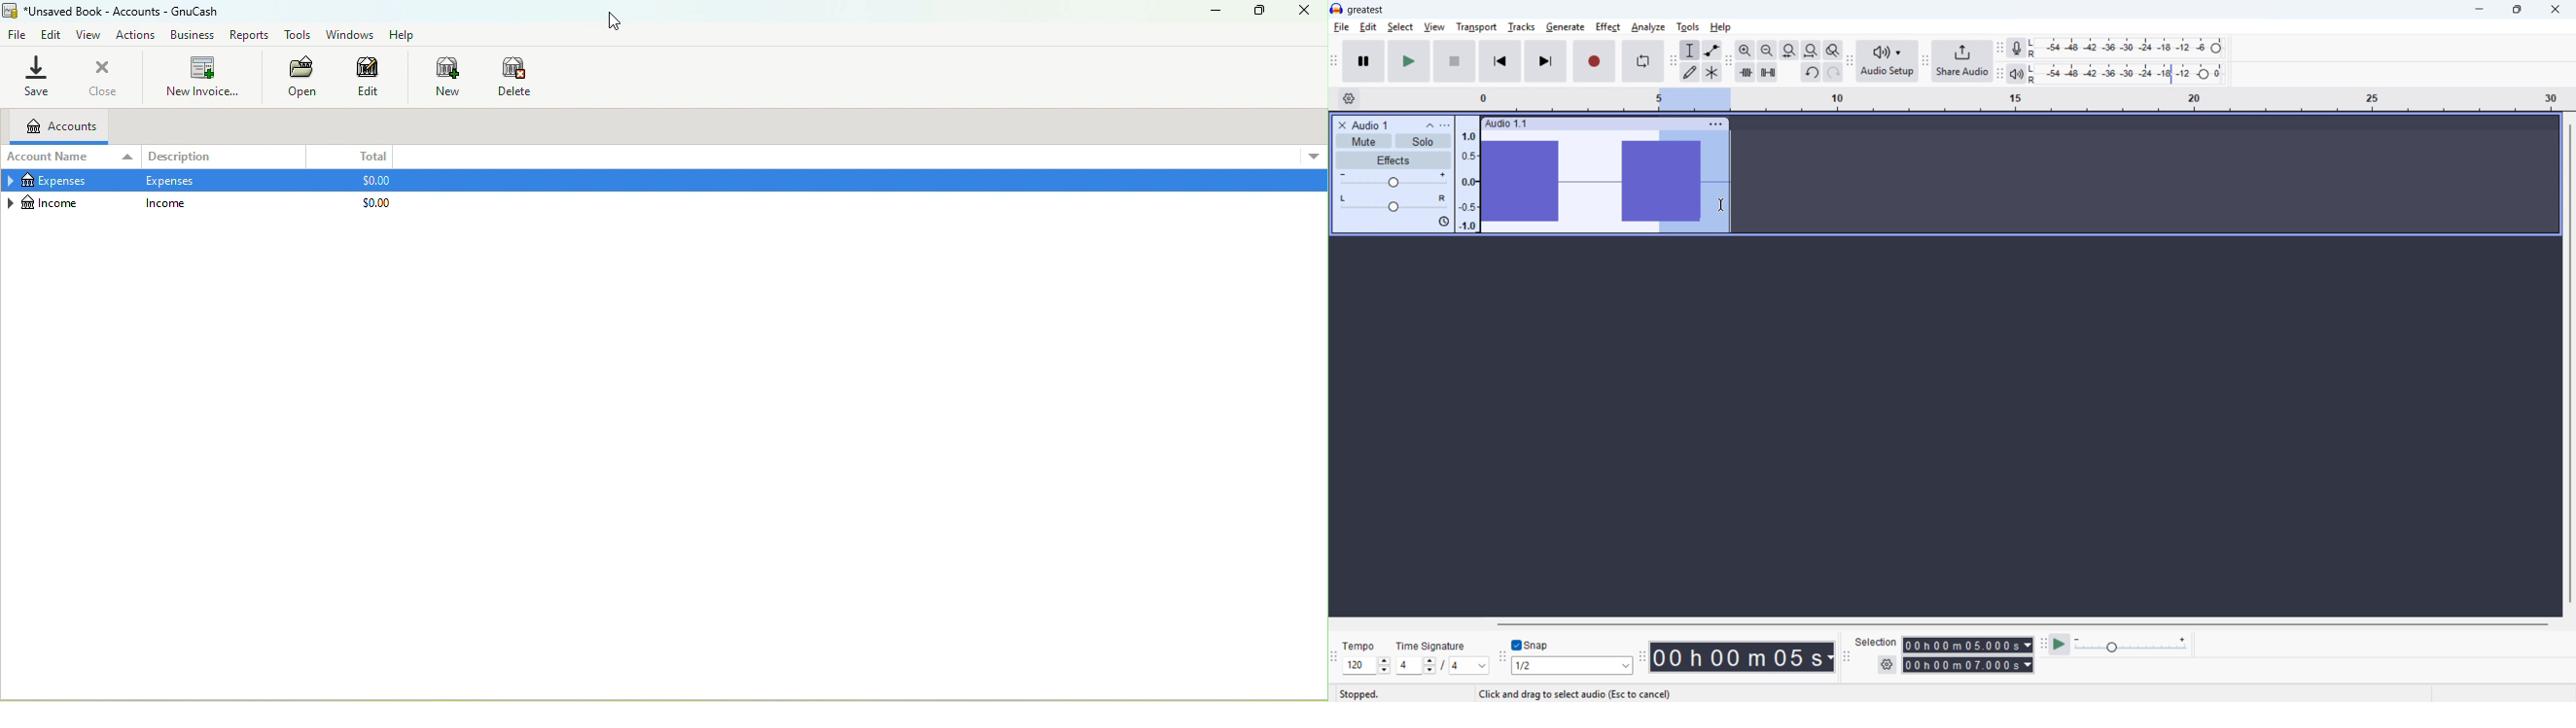  Describe the element at coordinates (1430, 646) in the screenshot. I see `` at that location.